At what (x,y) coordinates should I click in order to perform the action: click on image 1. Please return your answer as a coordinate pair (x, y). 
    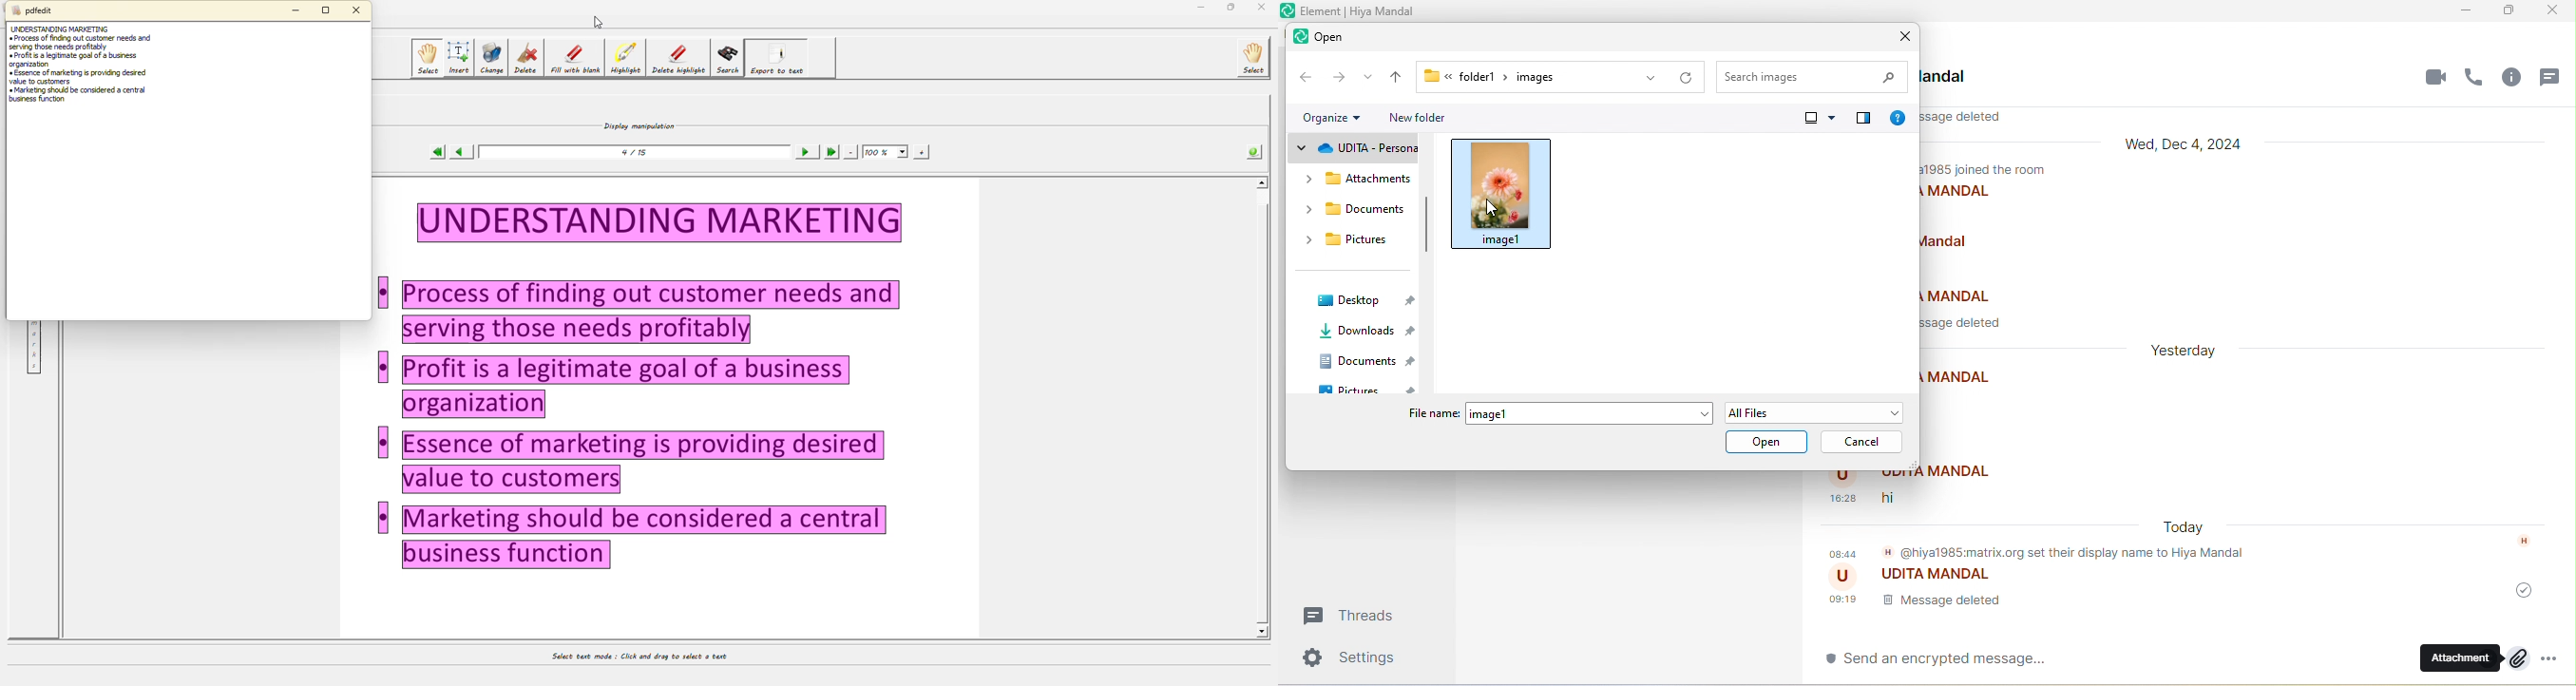
    Looking at the image, I should click on (1503, 193).